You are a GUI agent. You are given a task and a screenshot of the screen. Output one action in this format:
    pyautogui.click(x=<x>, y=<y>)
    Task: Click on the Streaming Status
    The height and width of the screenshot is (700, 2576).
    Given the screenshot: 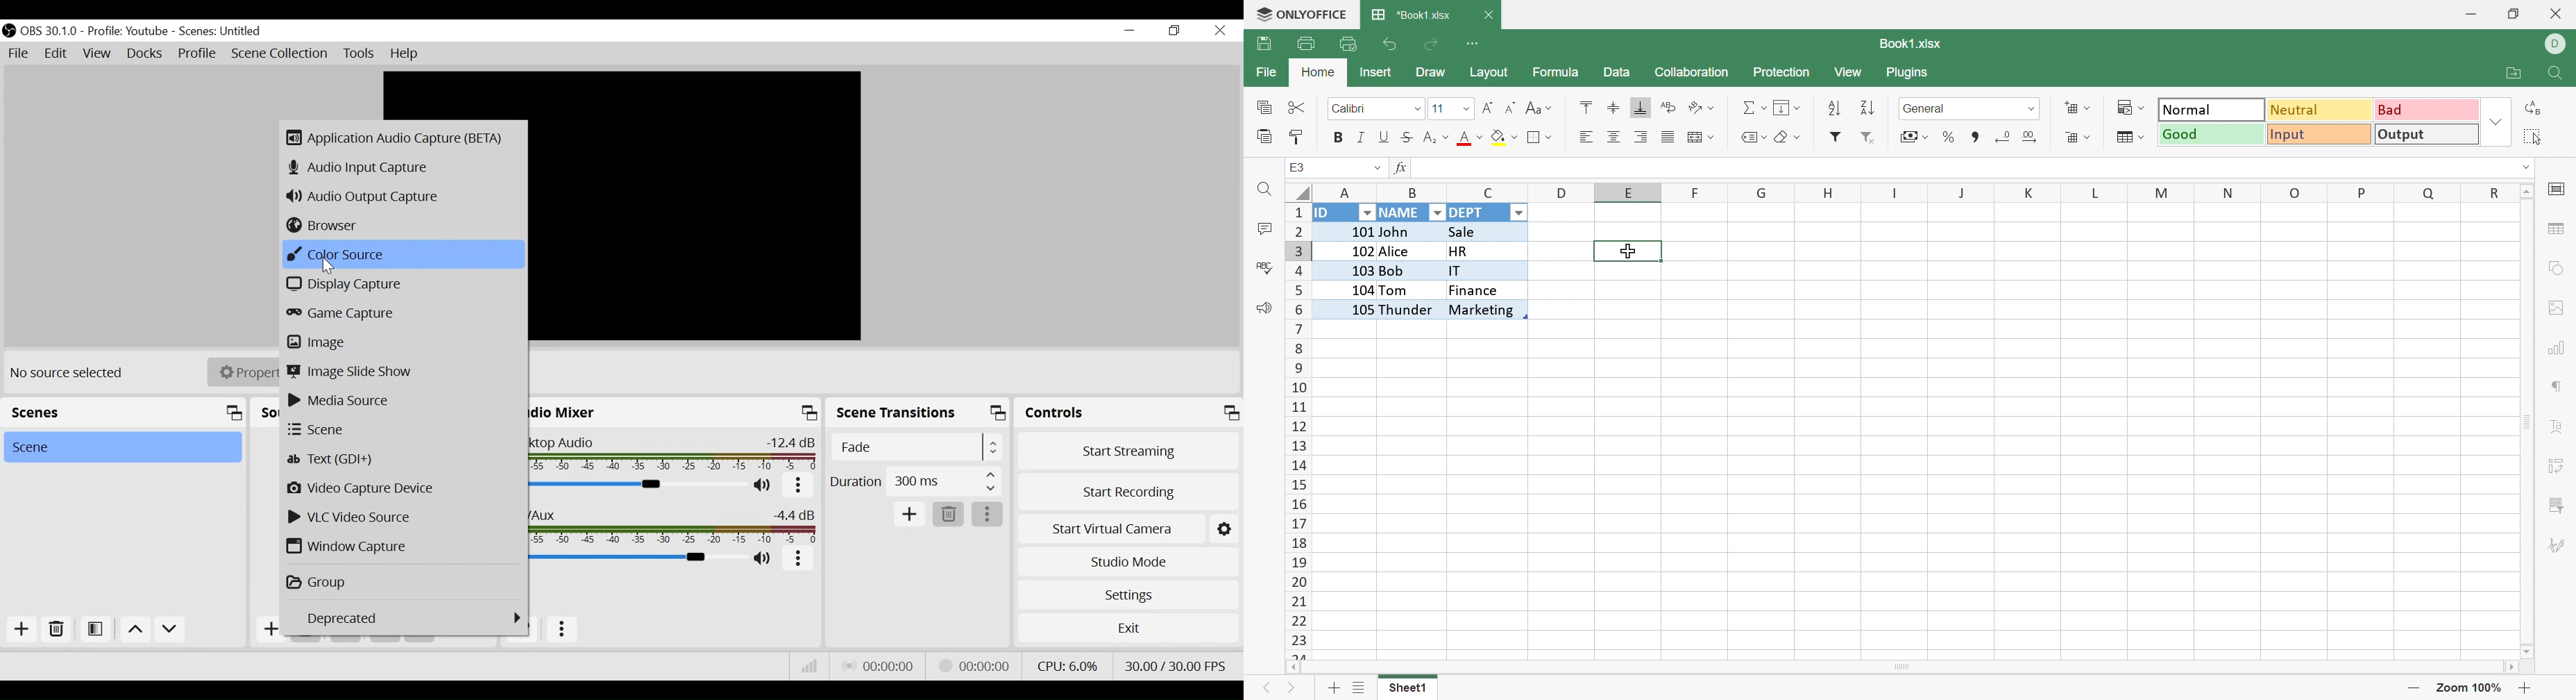 What is the action you would take?
    pyautogui.click(x=974, y=666)
    